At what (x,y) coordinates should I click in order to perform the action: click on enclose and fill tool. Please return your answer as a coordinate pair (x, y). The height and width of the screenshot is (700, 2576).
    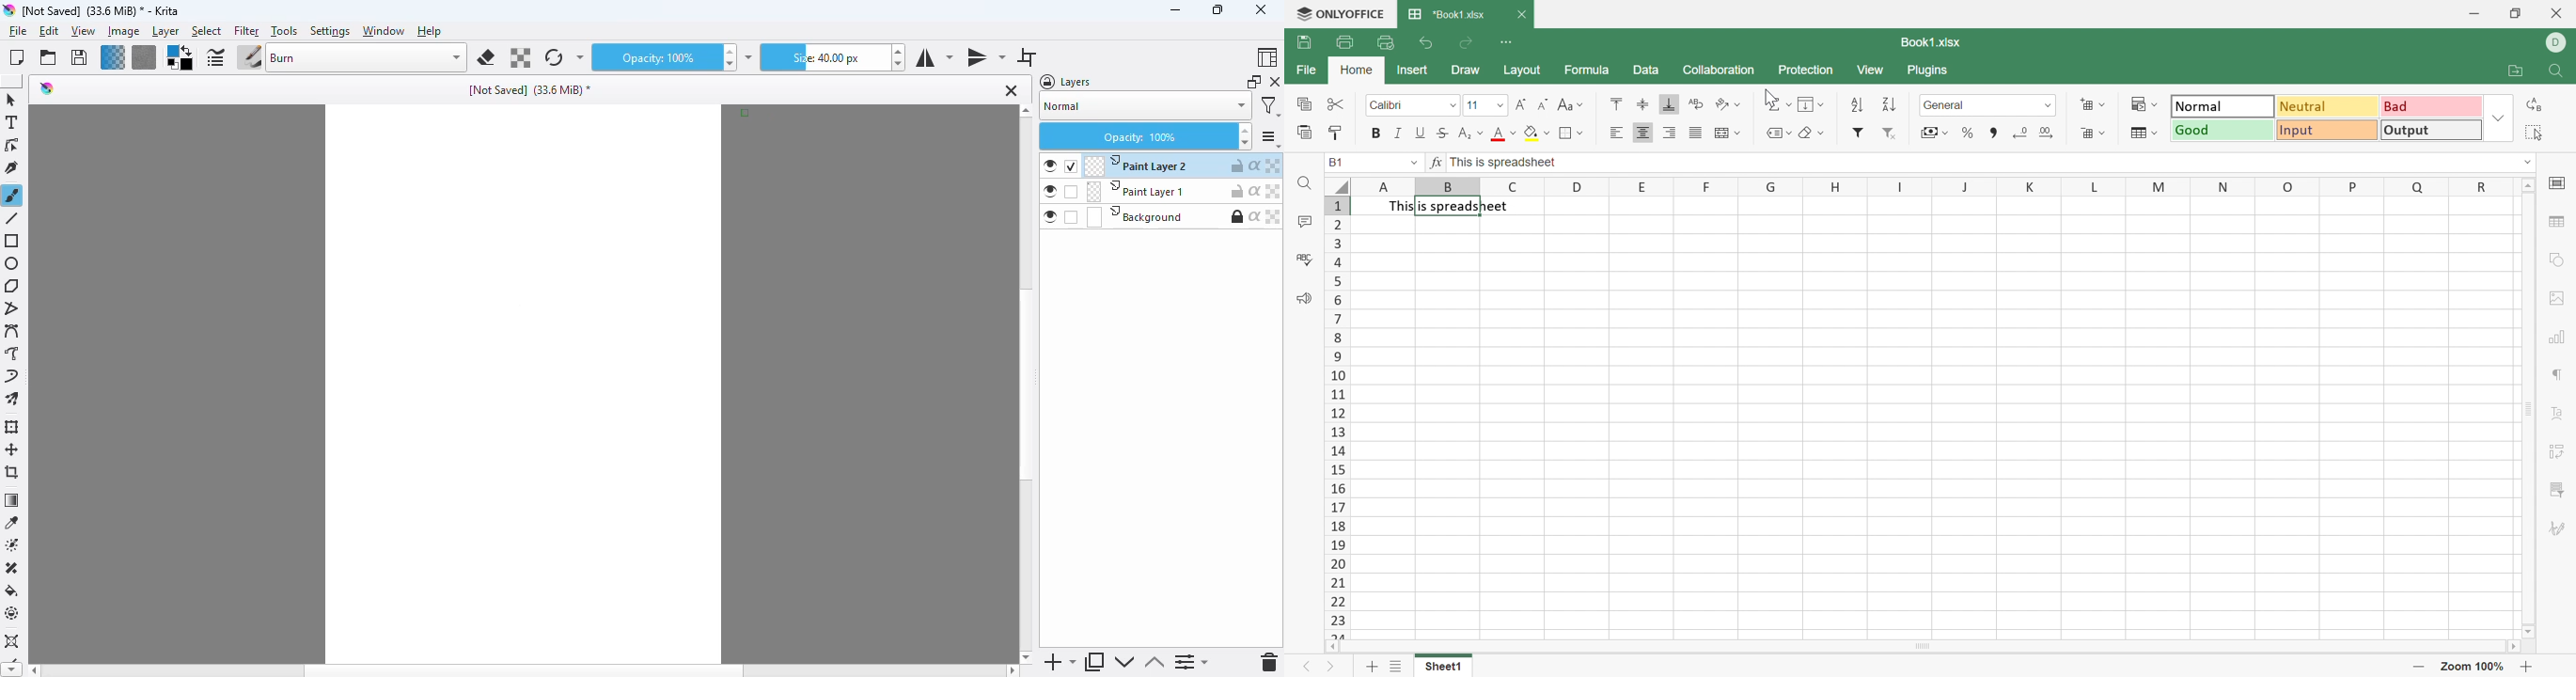
    Looking at the image, I should click on (12, 613).